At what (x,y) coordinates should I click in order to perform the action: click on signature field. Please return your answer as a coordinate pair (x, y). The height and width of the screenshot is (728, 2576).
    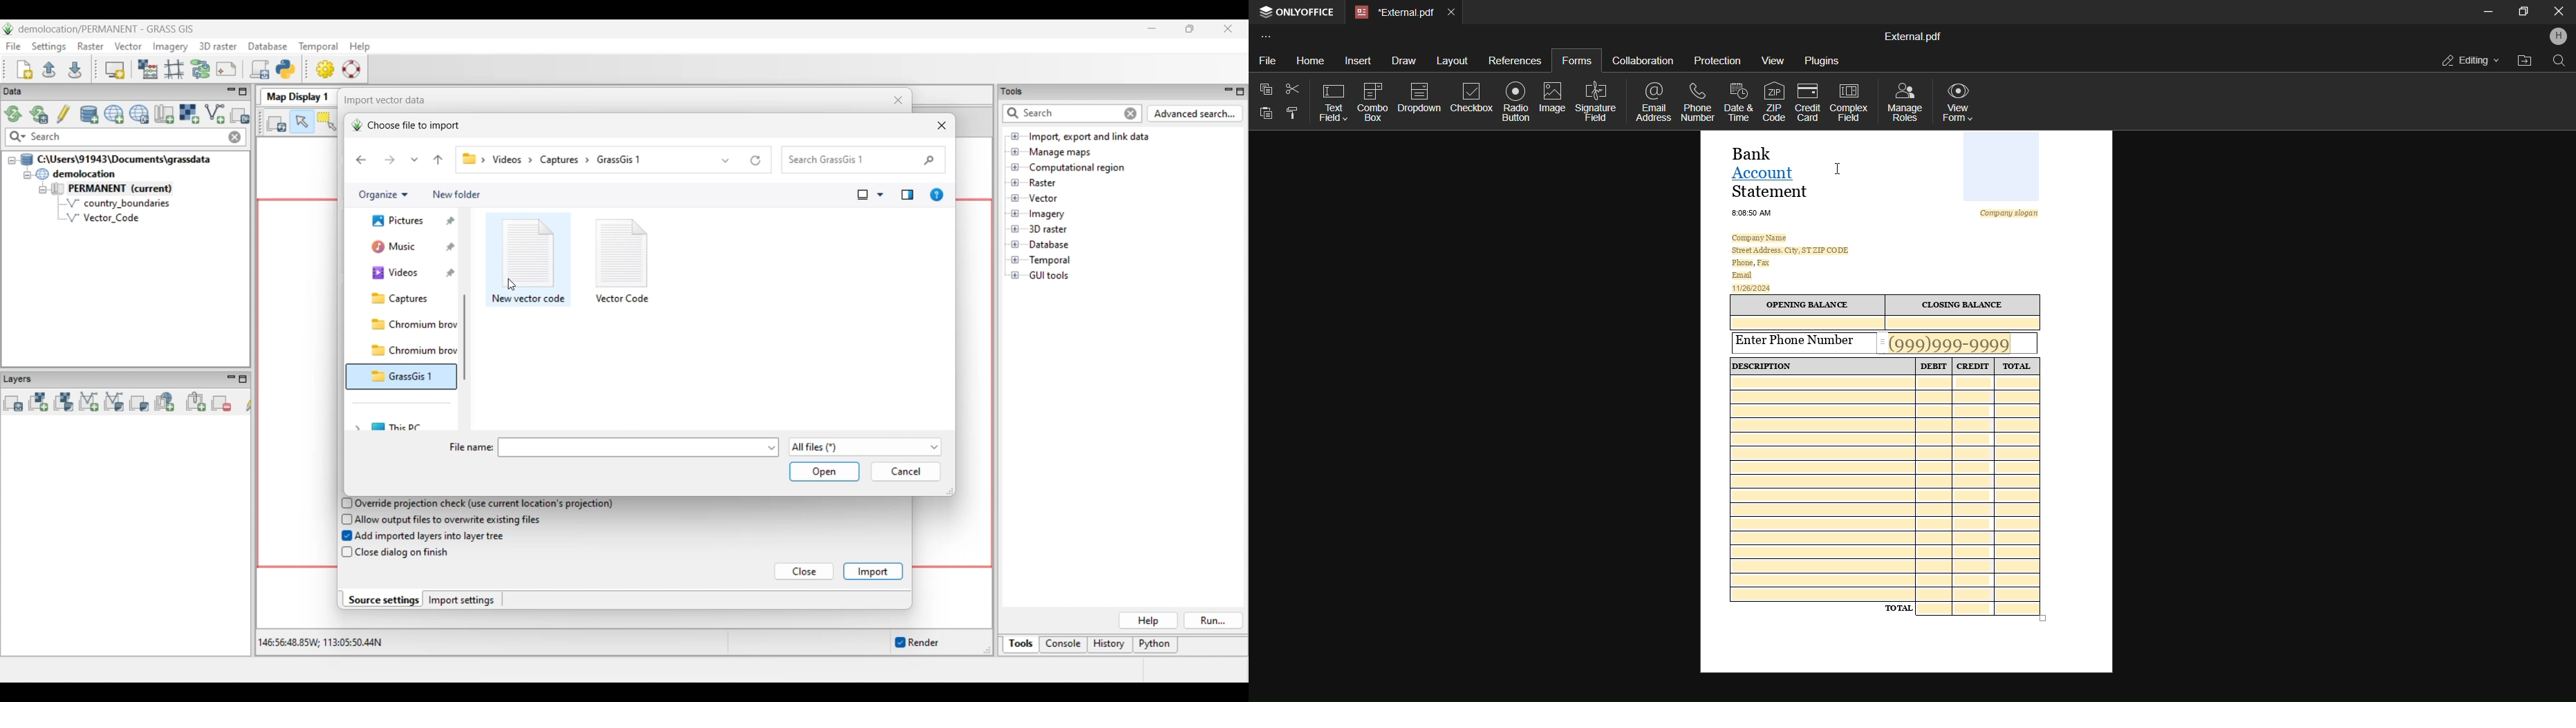
    Looking at the image, I should click on (1596, 102).